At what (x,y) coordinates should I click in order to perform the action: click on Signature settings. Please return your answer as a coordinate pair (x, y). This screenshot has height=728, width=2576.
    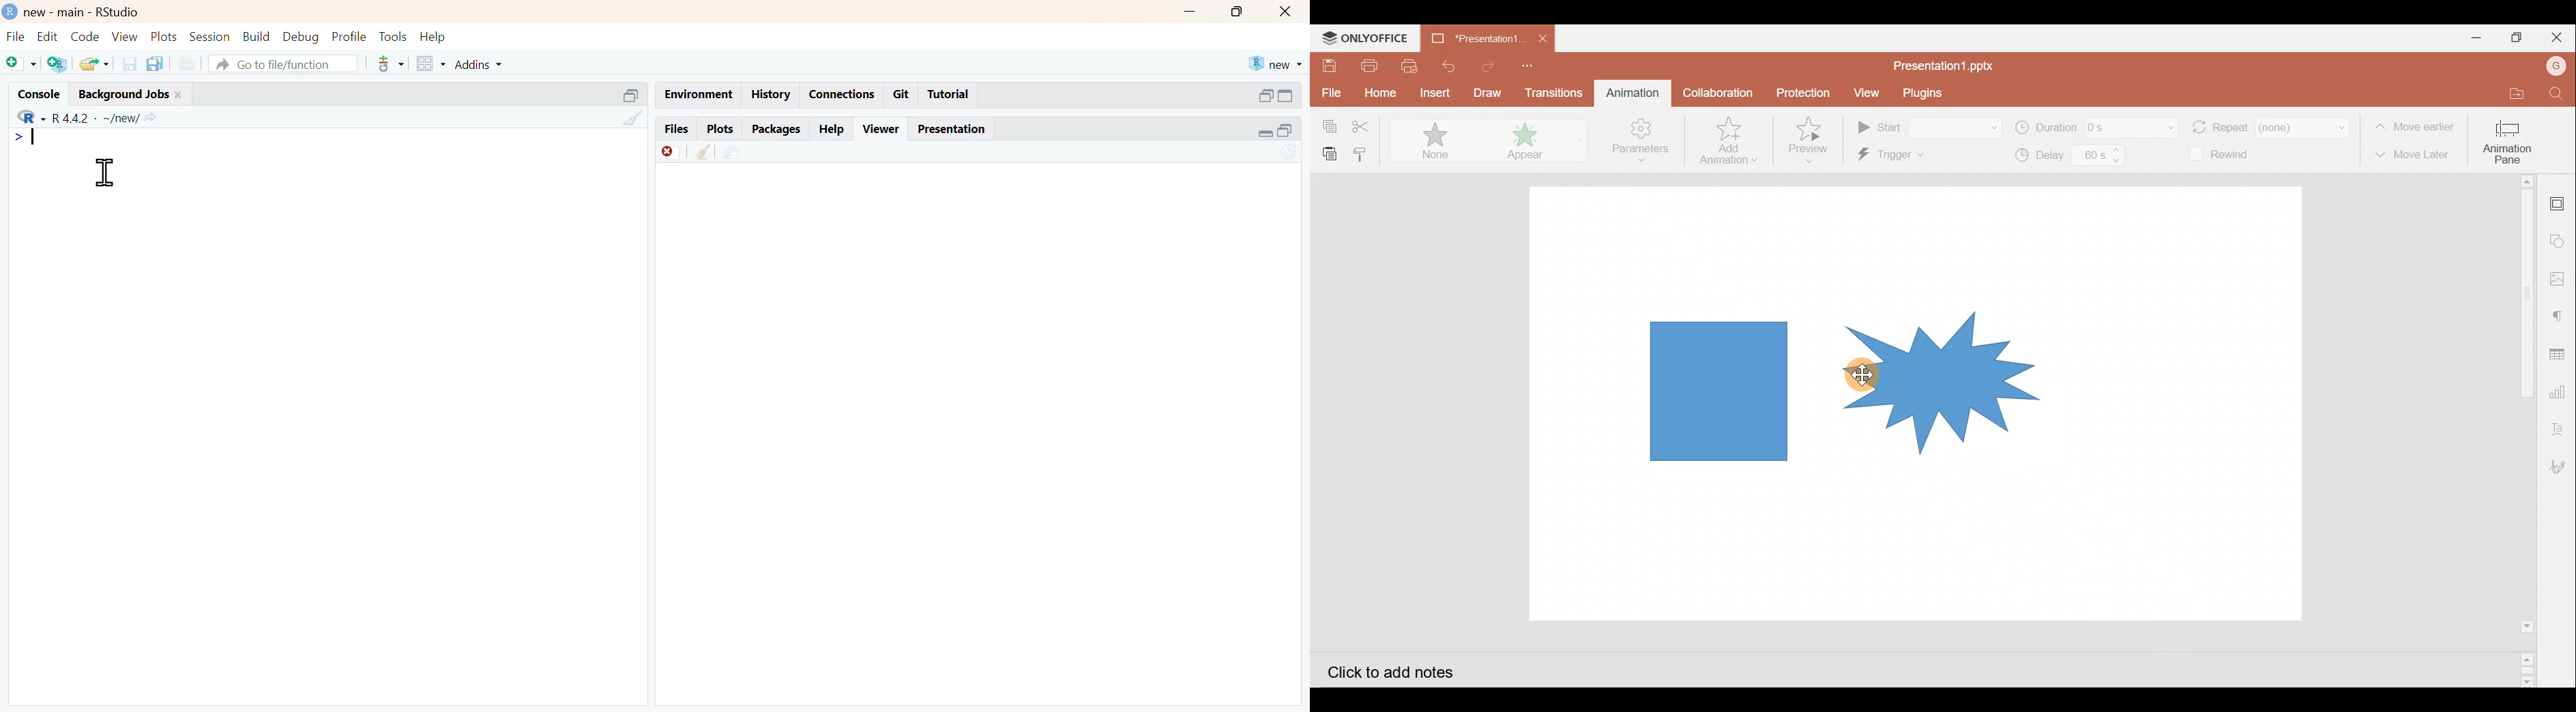
    Looking at the image, I should click on (2560, 465).